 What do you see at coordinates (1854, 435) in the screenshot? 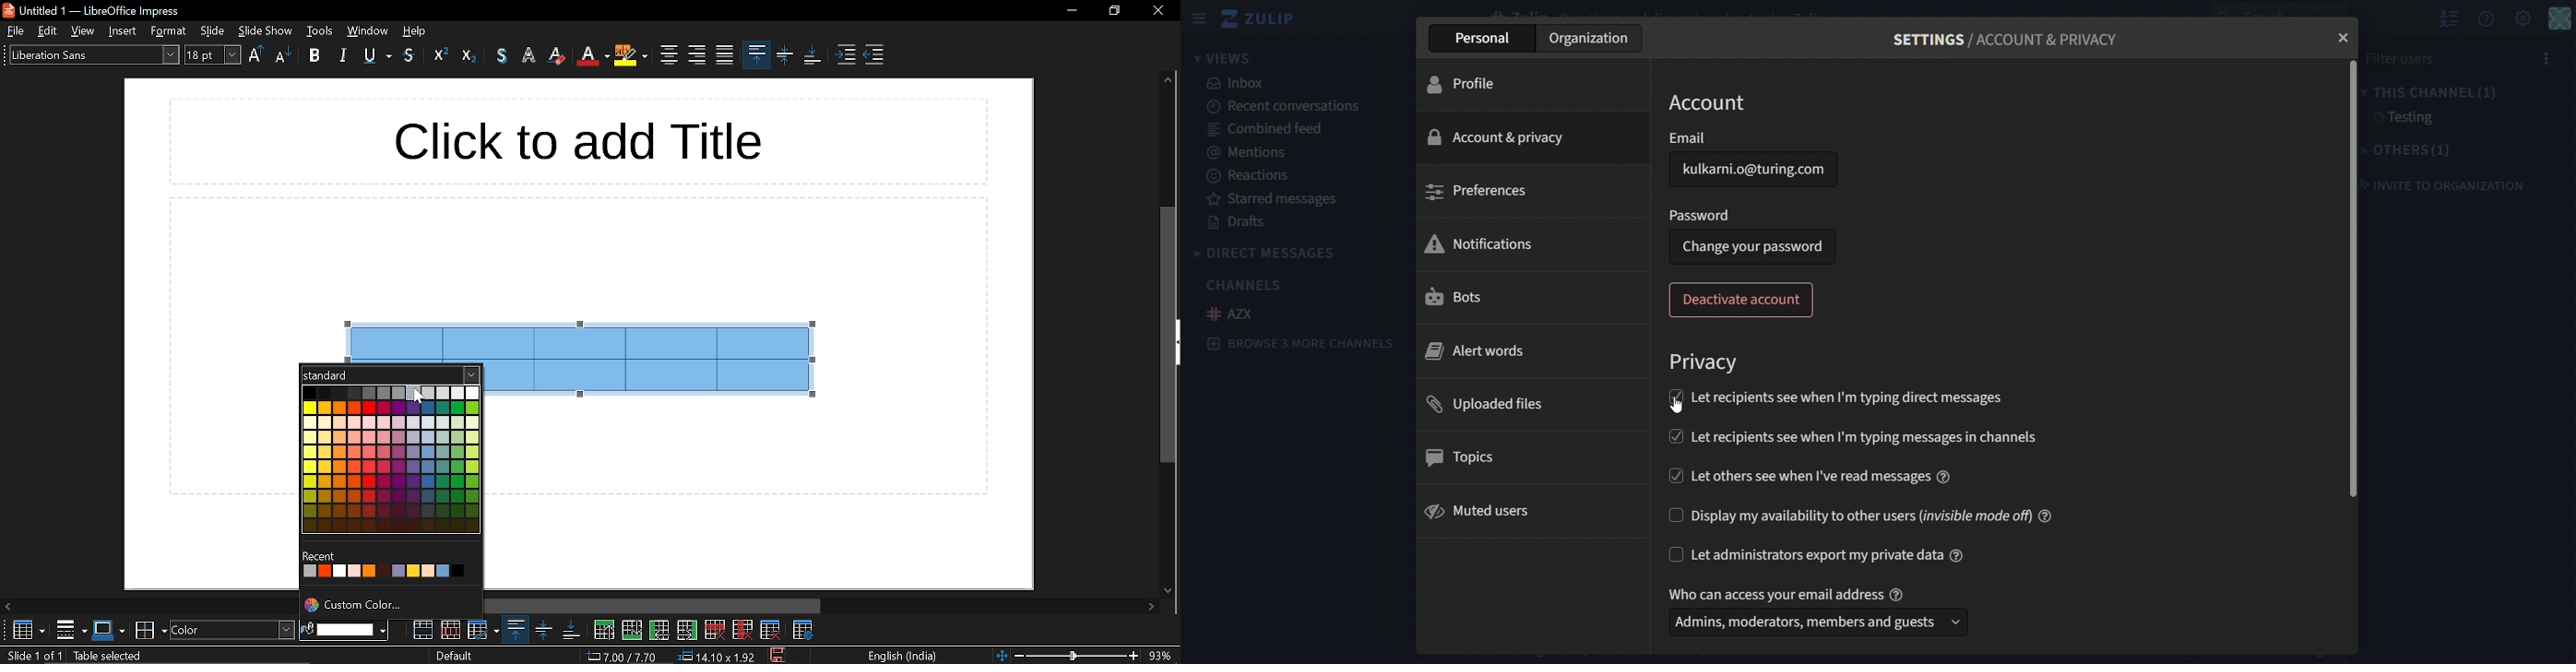
I see `let recipients see when I'm typing messages in channels` at bounding box center [1854, 435].